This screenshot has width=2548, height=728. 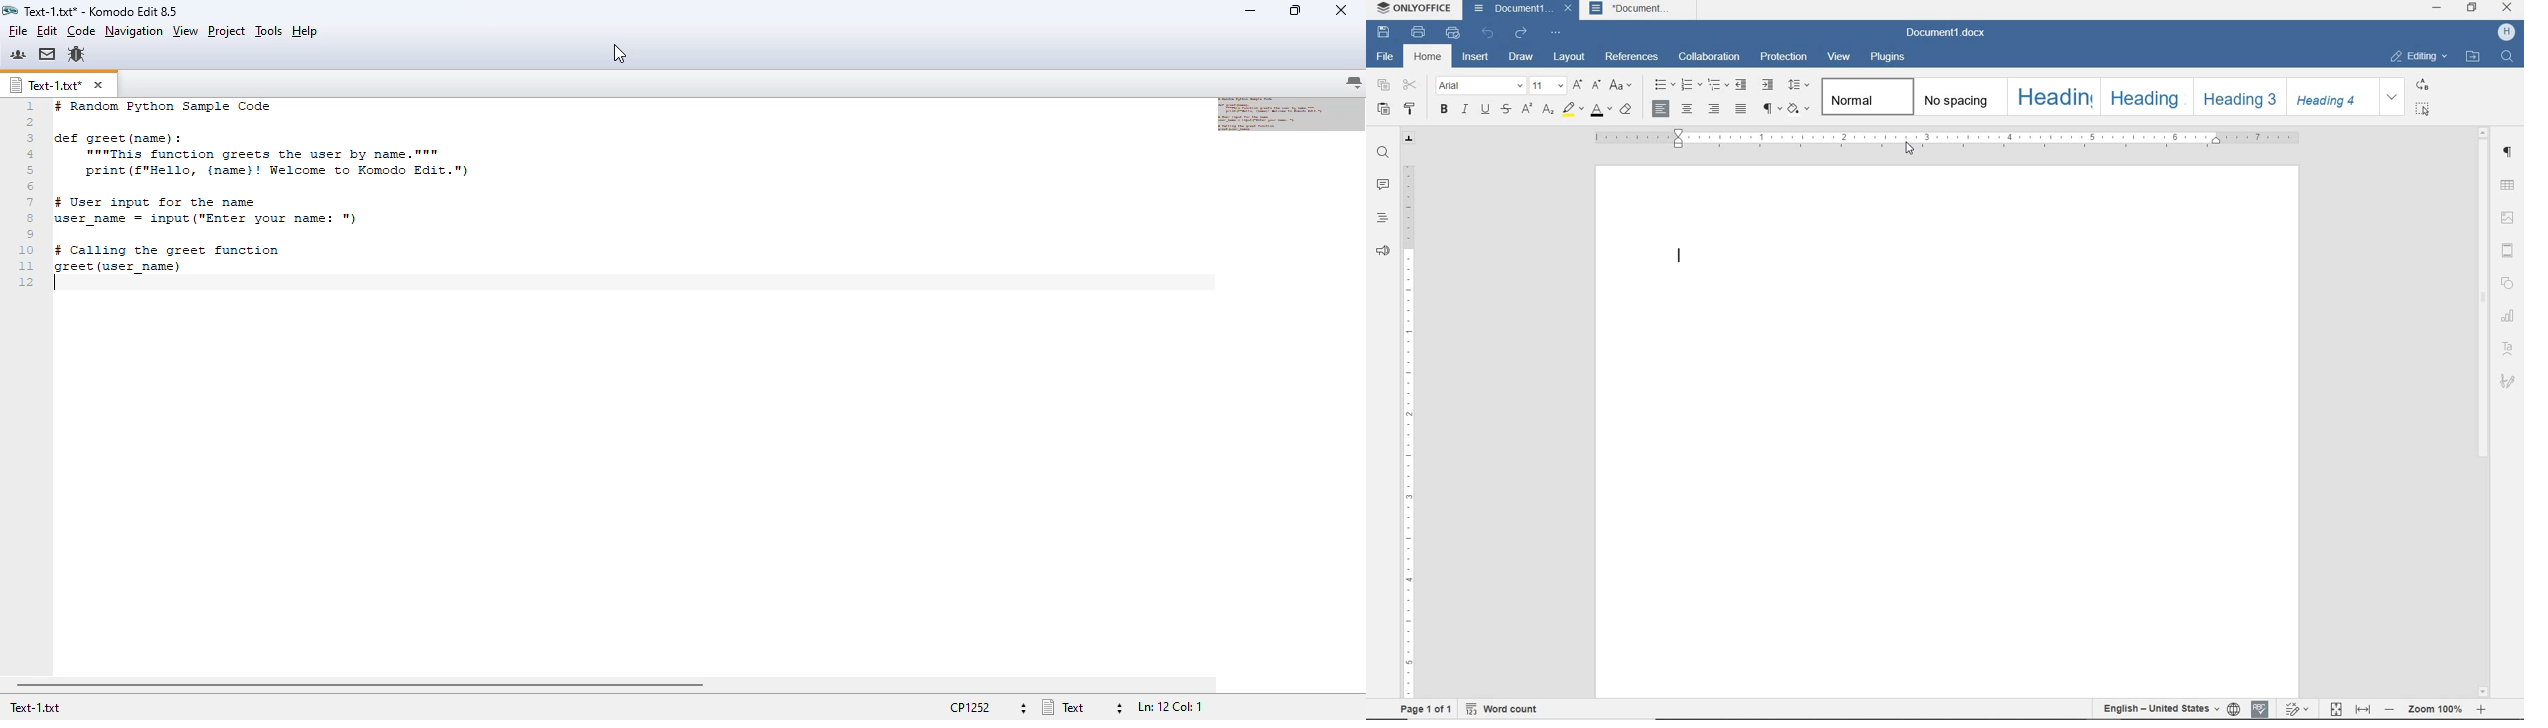 What do you see at coordinates (2295, 709) in the screenshot?
I see `TRACK CHANGES` at bounding box center [2295, 709].